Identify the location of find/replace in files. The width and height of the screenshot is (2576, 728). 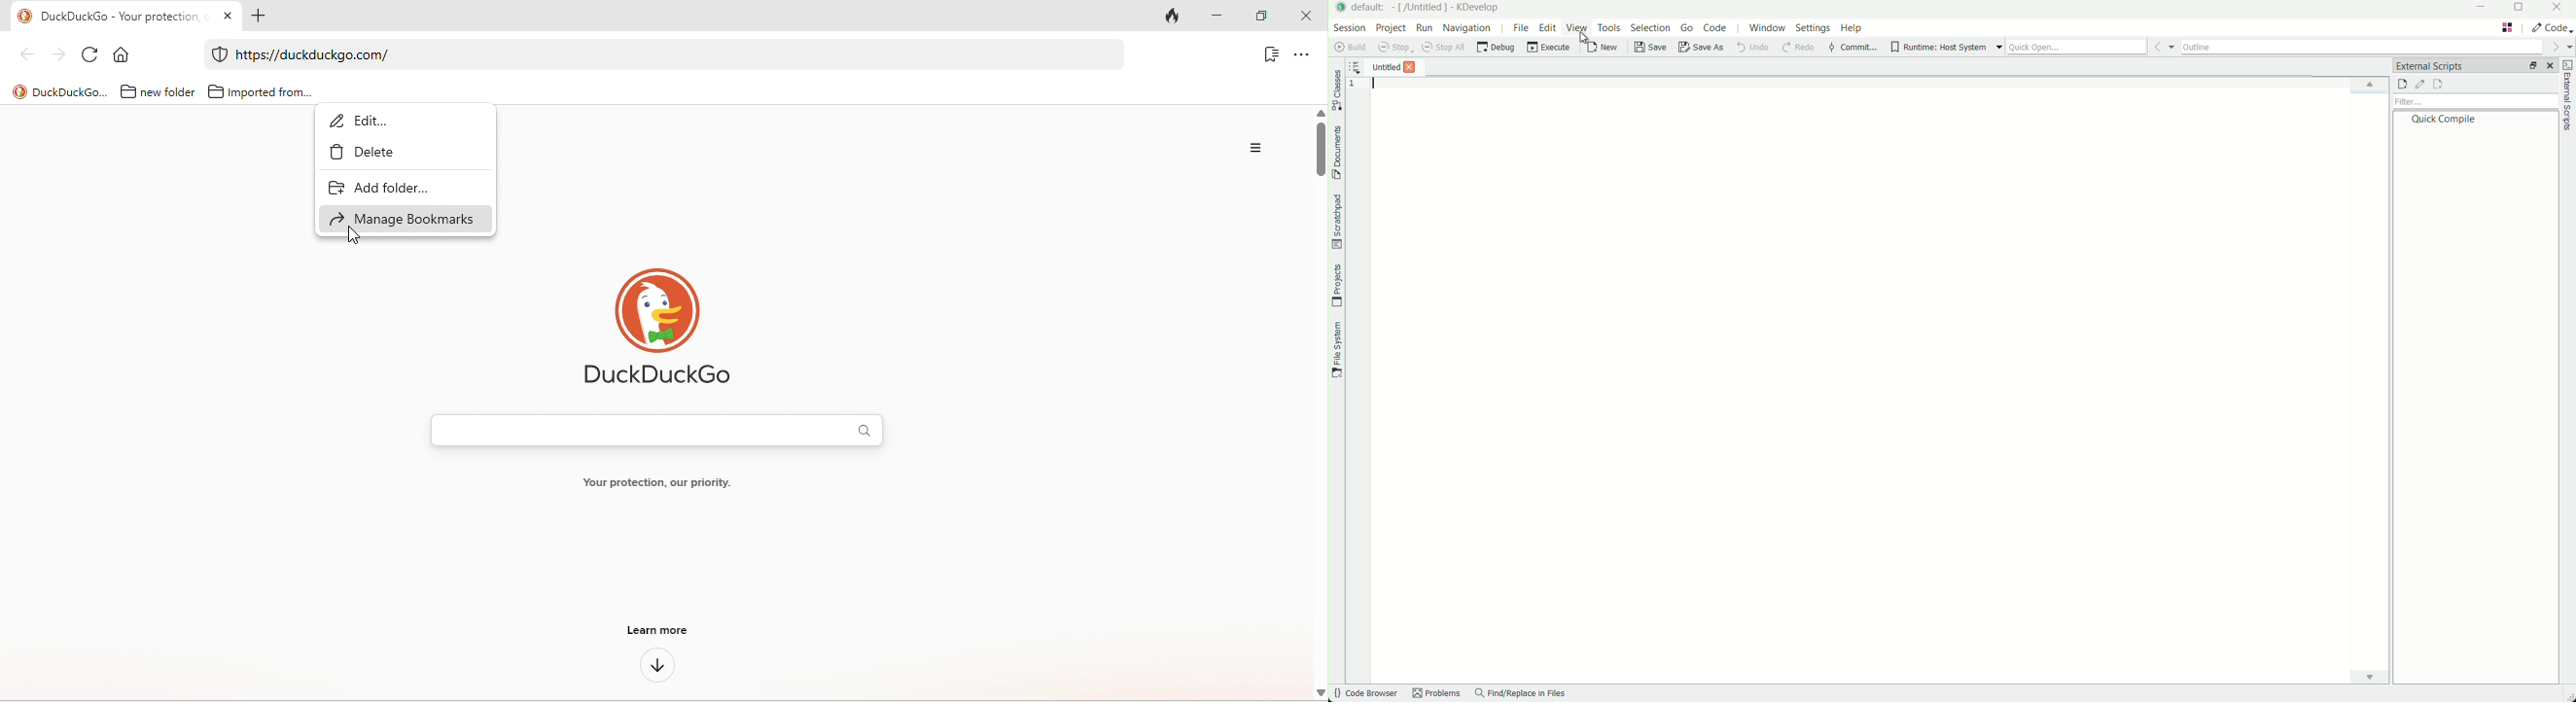
(1521, 695).